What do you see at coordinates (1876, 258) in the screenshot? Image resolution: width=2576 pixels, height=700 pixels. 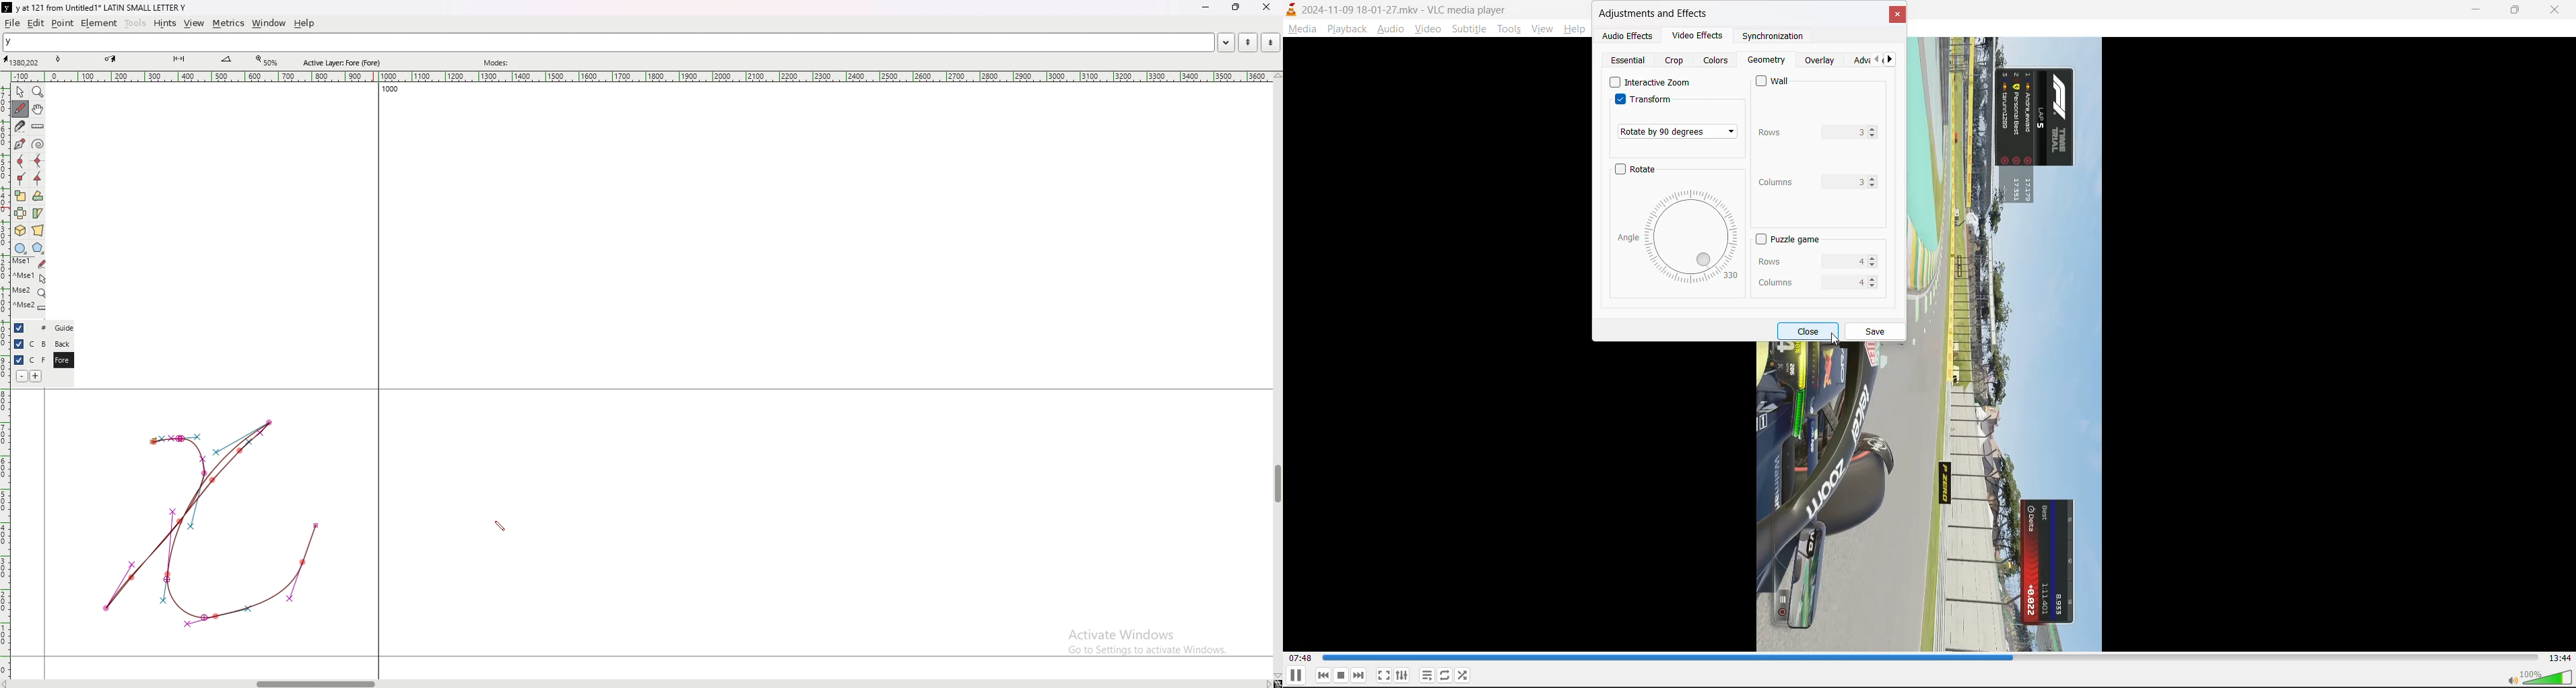 I see `increase` at bounding box center [1876, 258].